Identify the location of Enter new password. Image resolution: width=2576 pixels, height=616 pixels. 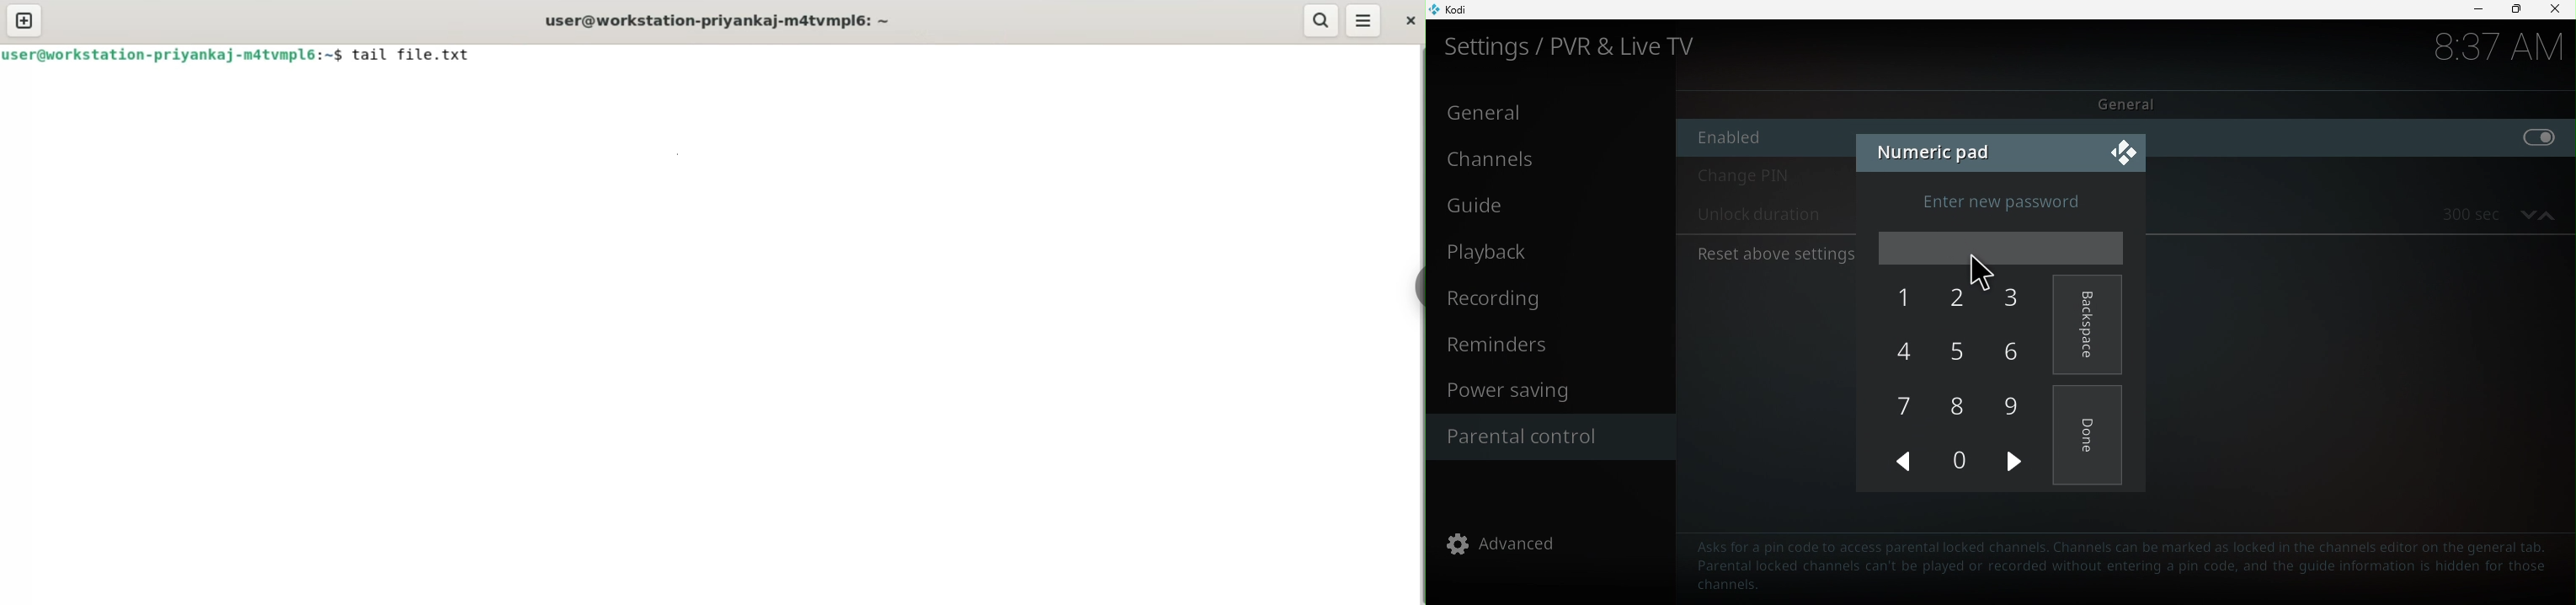
(2019, 201).